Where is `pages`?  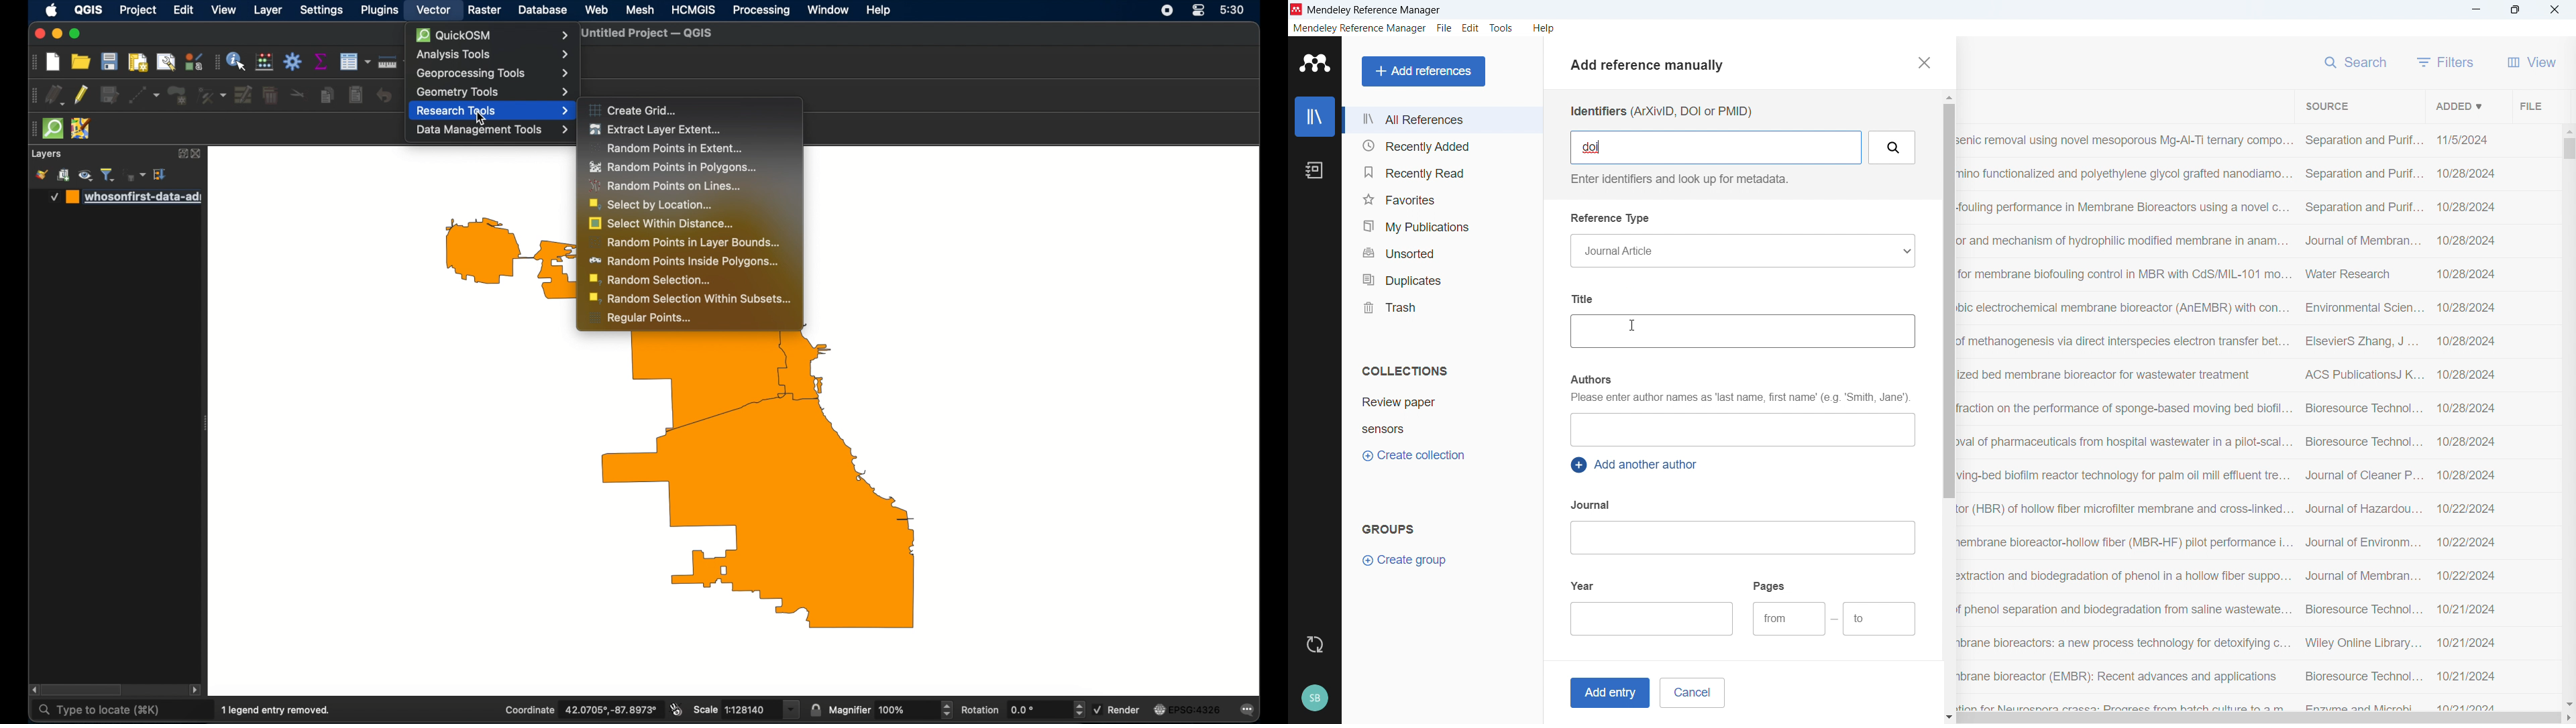 pages is located at coordinates (1770, 585).